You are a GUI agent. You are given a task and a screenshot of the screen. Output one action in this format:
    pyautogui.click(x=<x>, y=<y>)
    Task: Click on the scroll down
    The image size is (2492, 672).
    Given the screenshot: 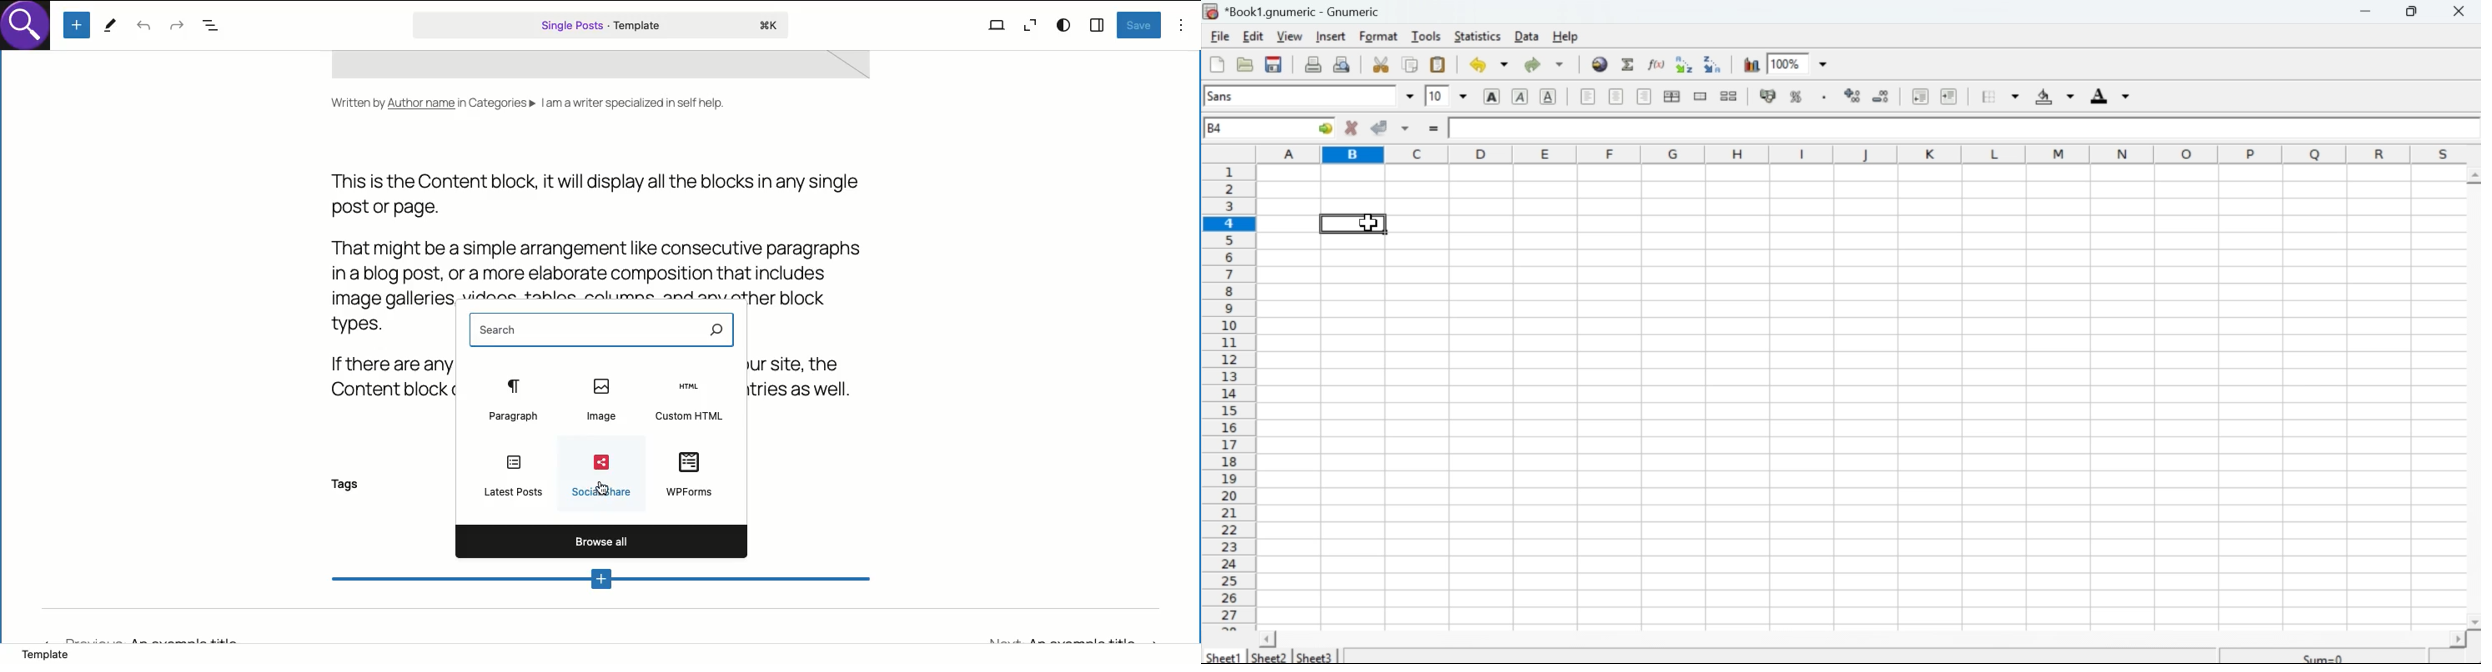 What is the action you would take?
    pyautogui.click(x=2473, y=623)
    